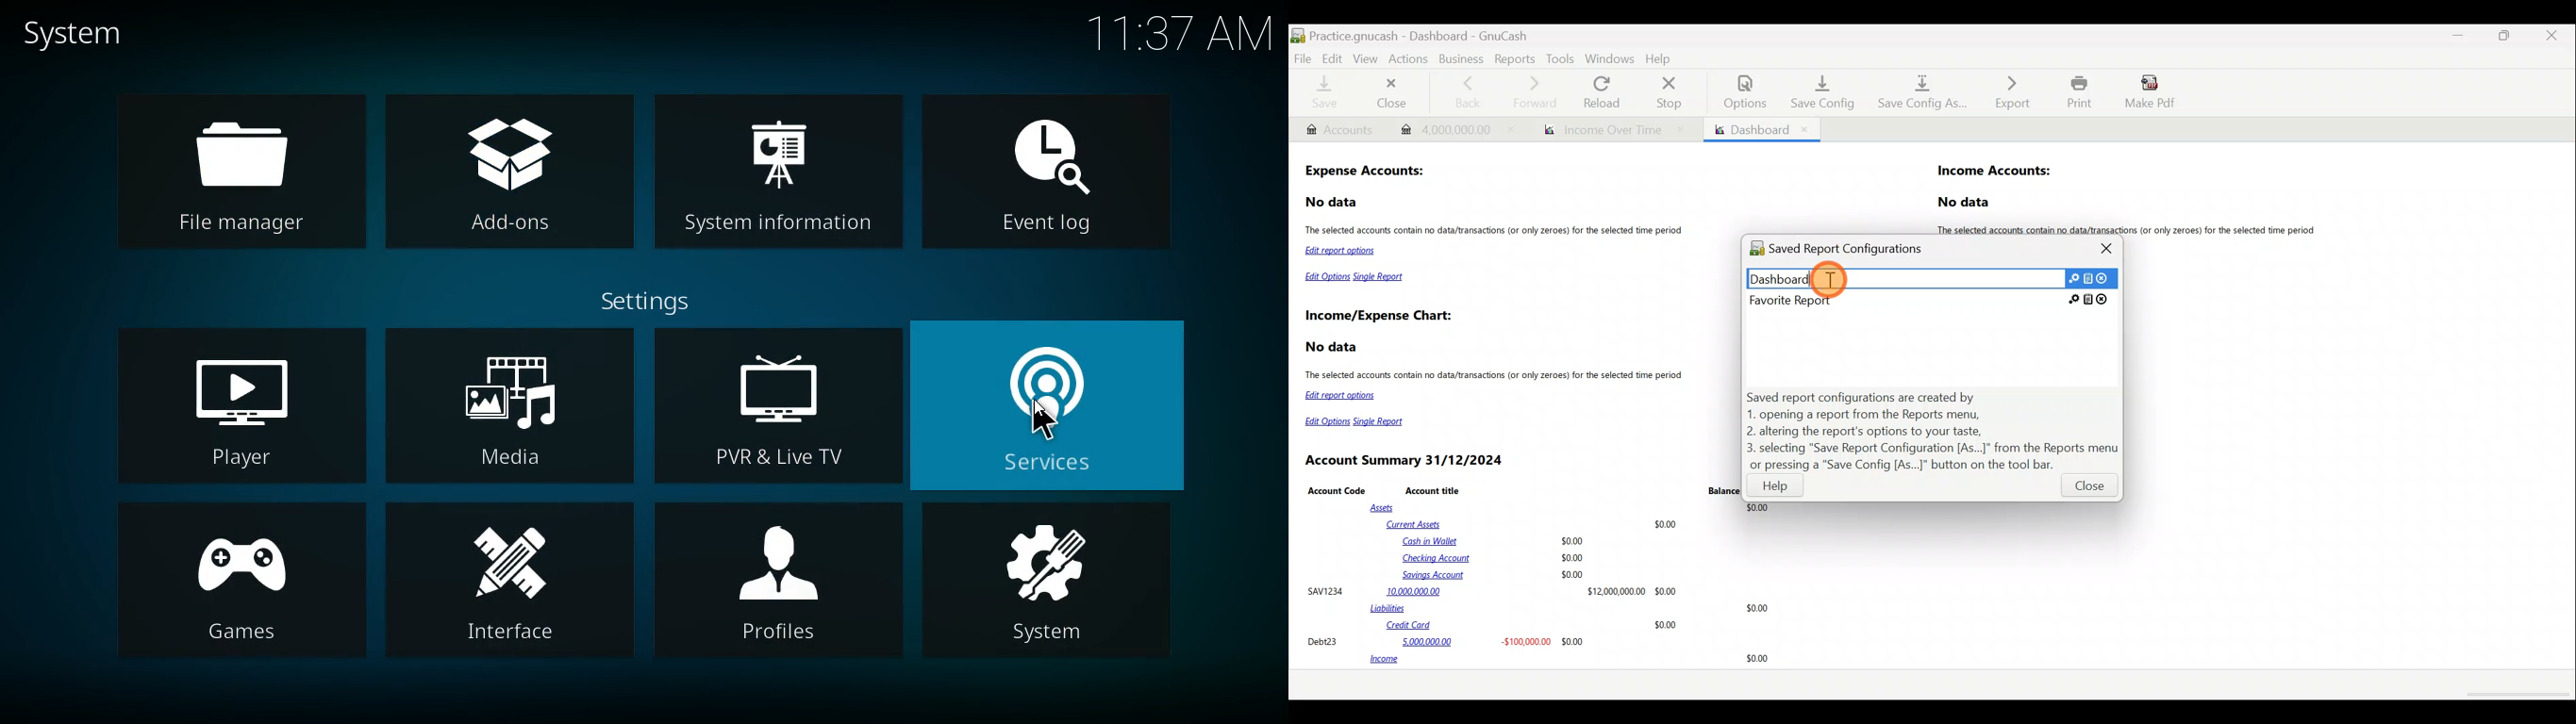 The height and width of the screenshot is (728, 2576). I want to click on No data, so click(1333, 347).